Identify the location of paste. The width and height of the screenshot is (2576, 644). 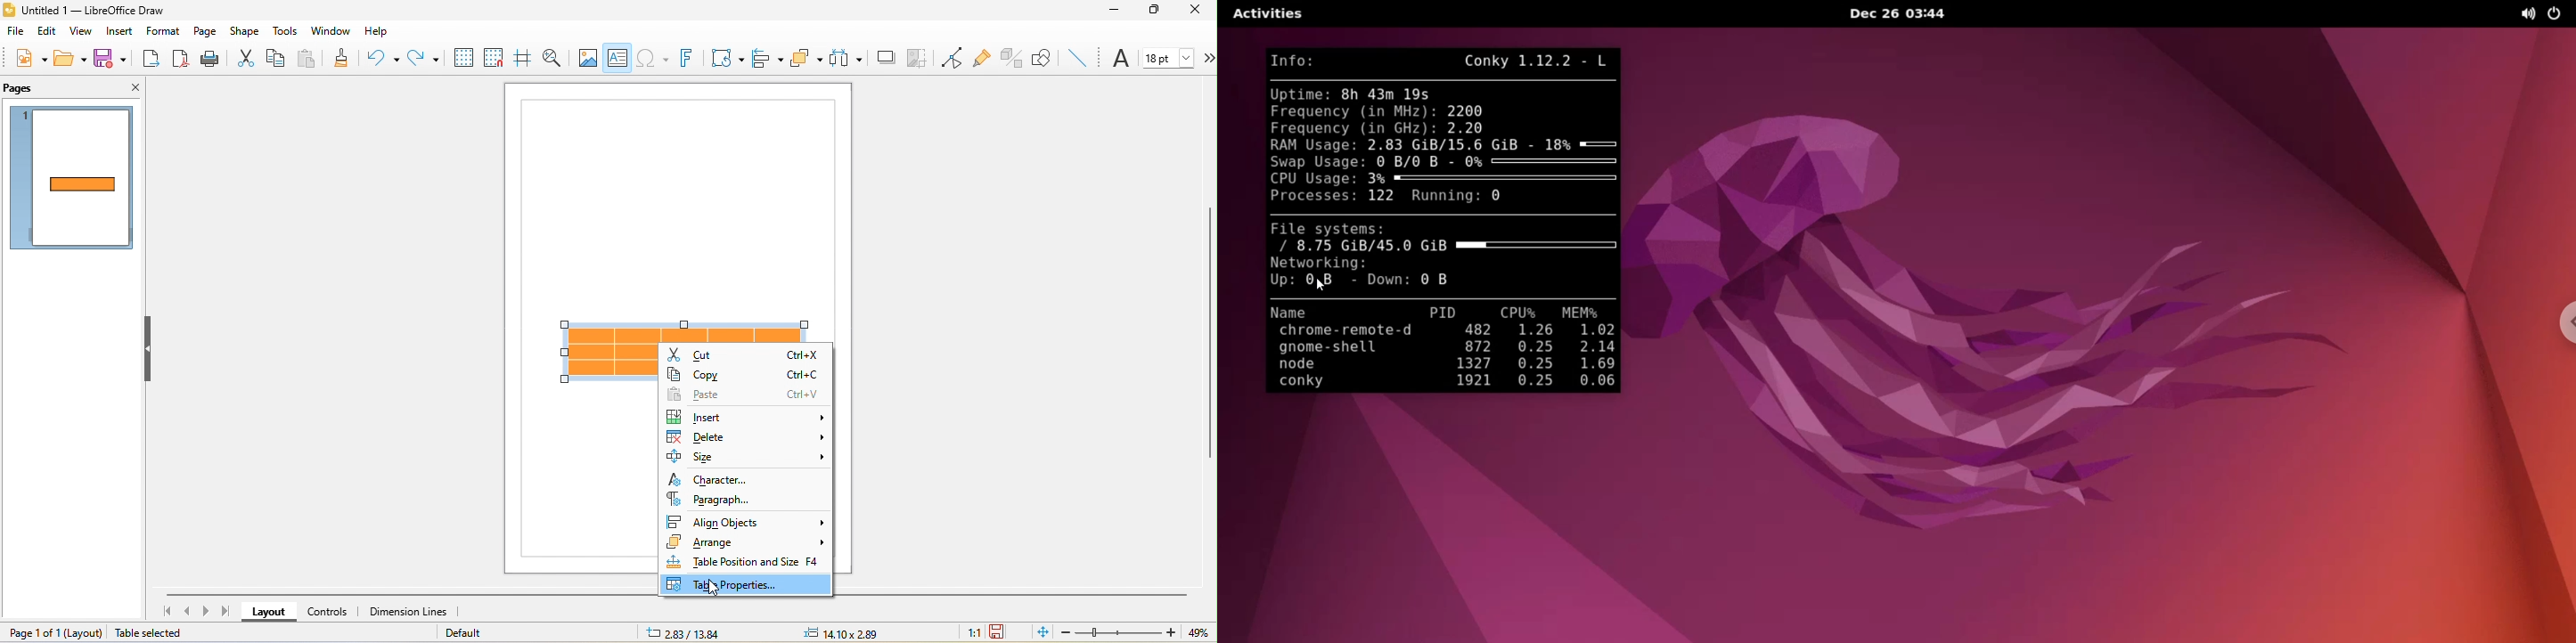
(744, 392).